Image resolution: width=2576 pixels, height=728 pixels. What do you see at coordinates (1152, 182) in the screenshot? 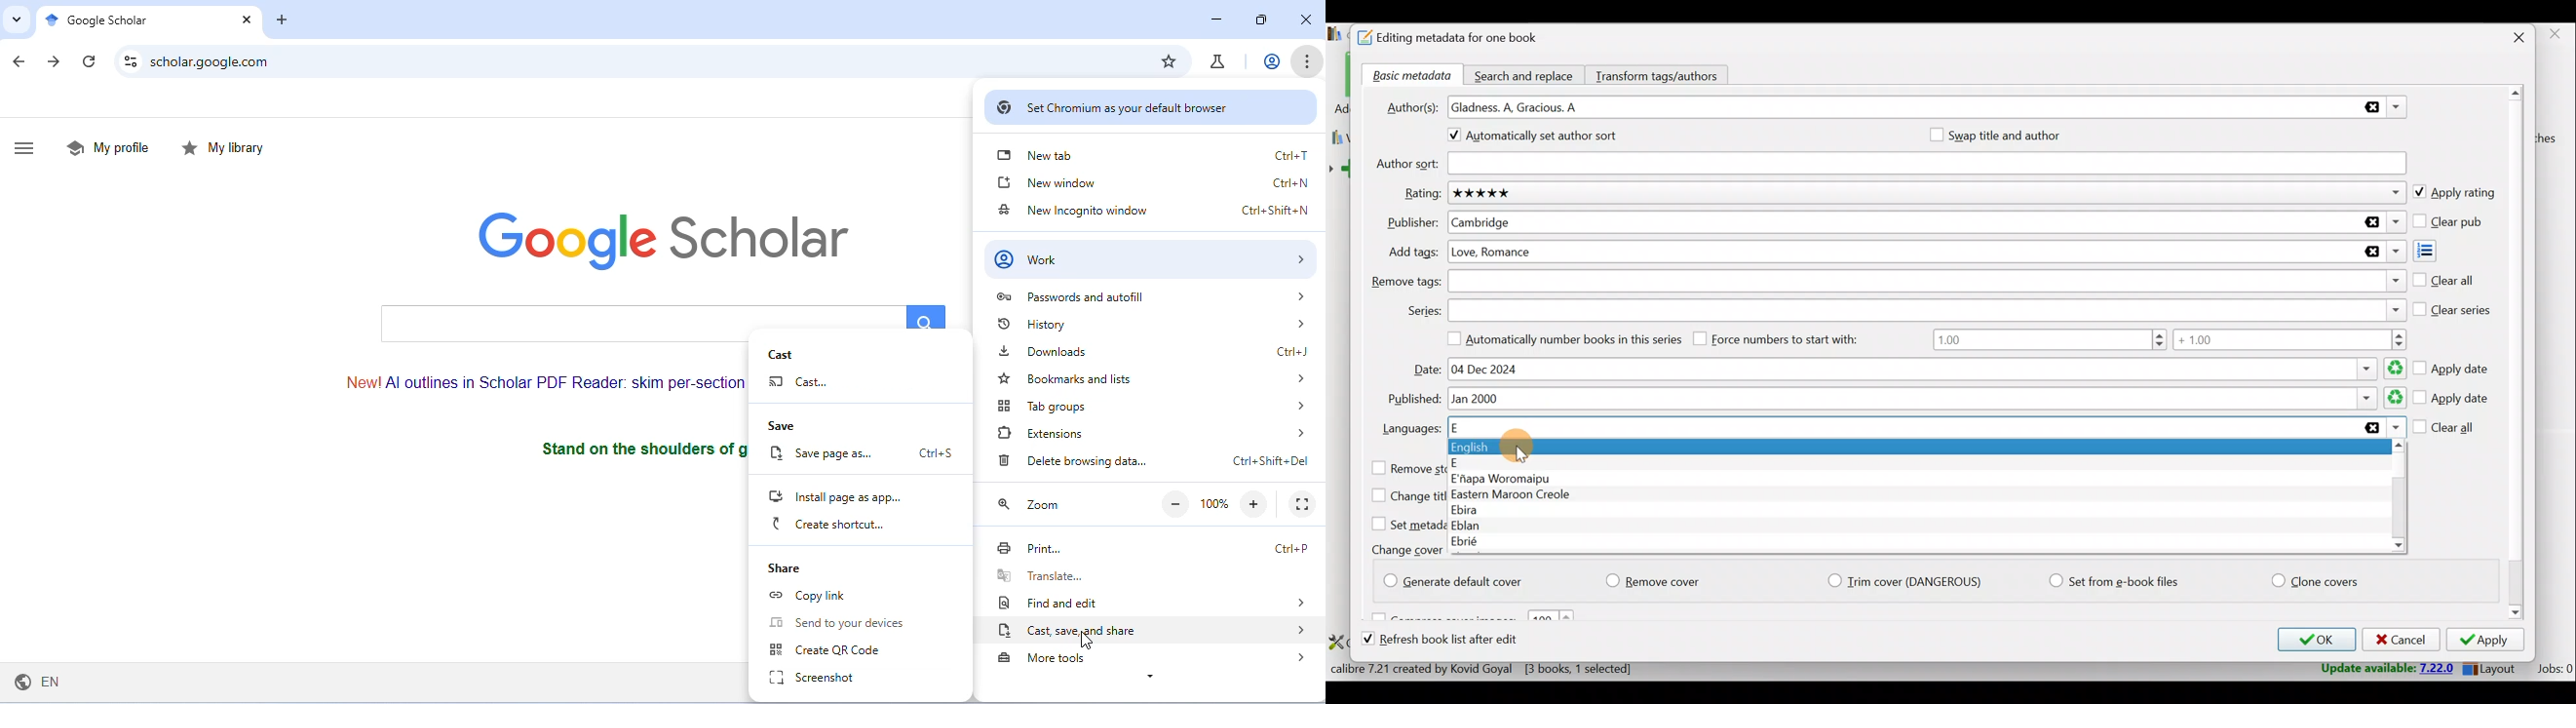
I see `new window` at bounding box center [1152, 182].